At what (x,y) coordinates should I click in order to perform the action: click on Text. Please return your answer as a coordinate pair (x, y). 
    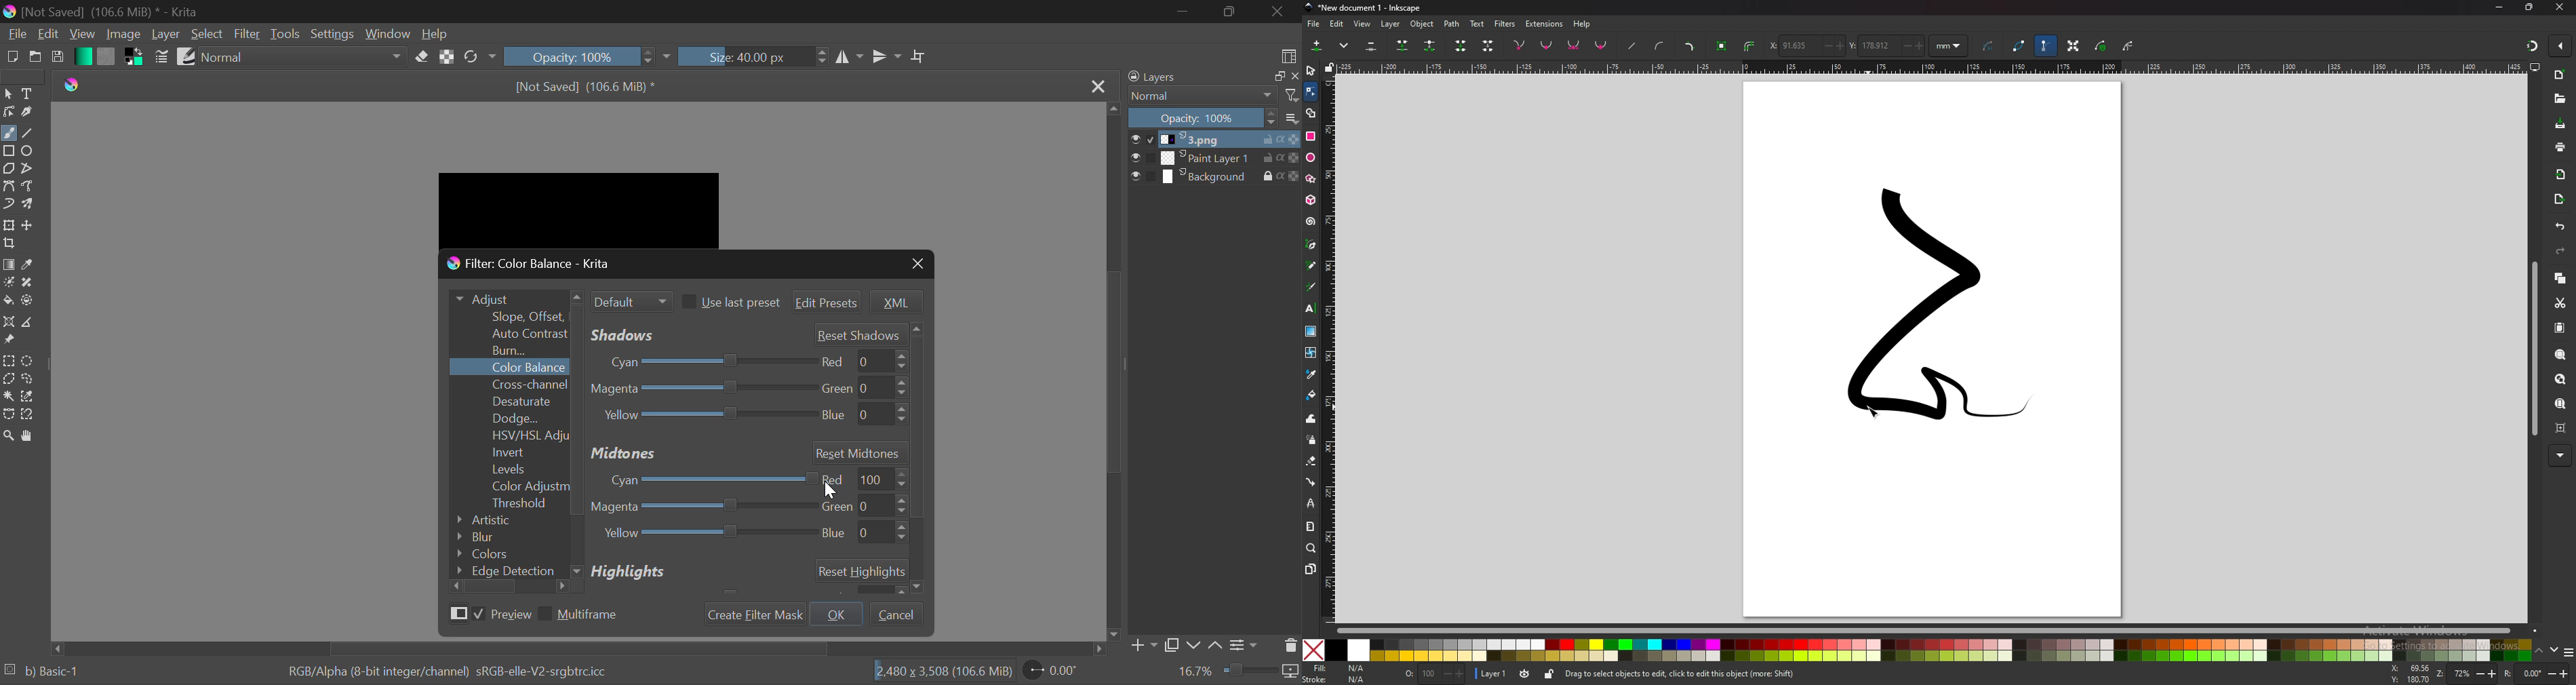
    Looking at the image, I should click on (28, 93).